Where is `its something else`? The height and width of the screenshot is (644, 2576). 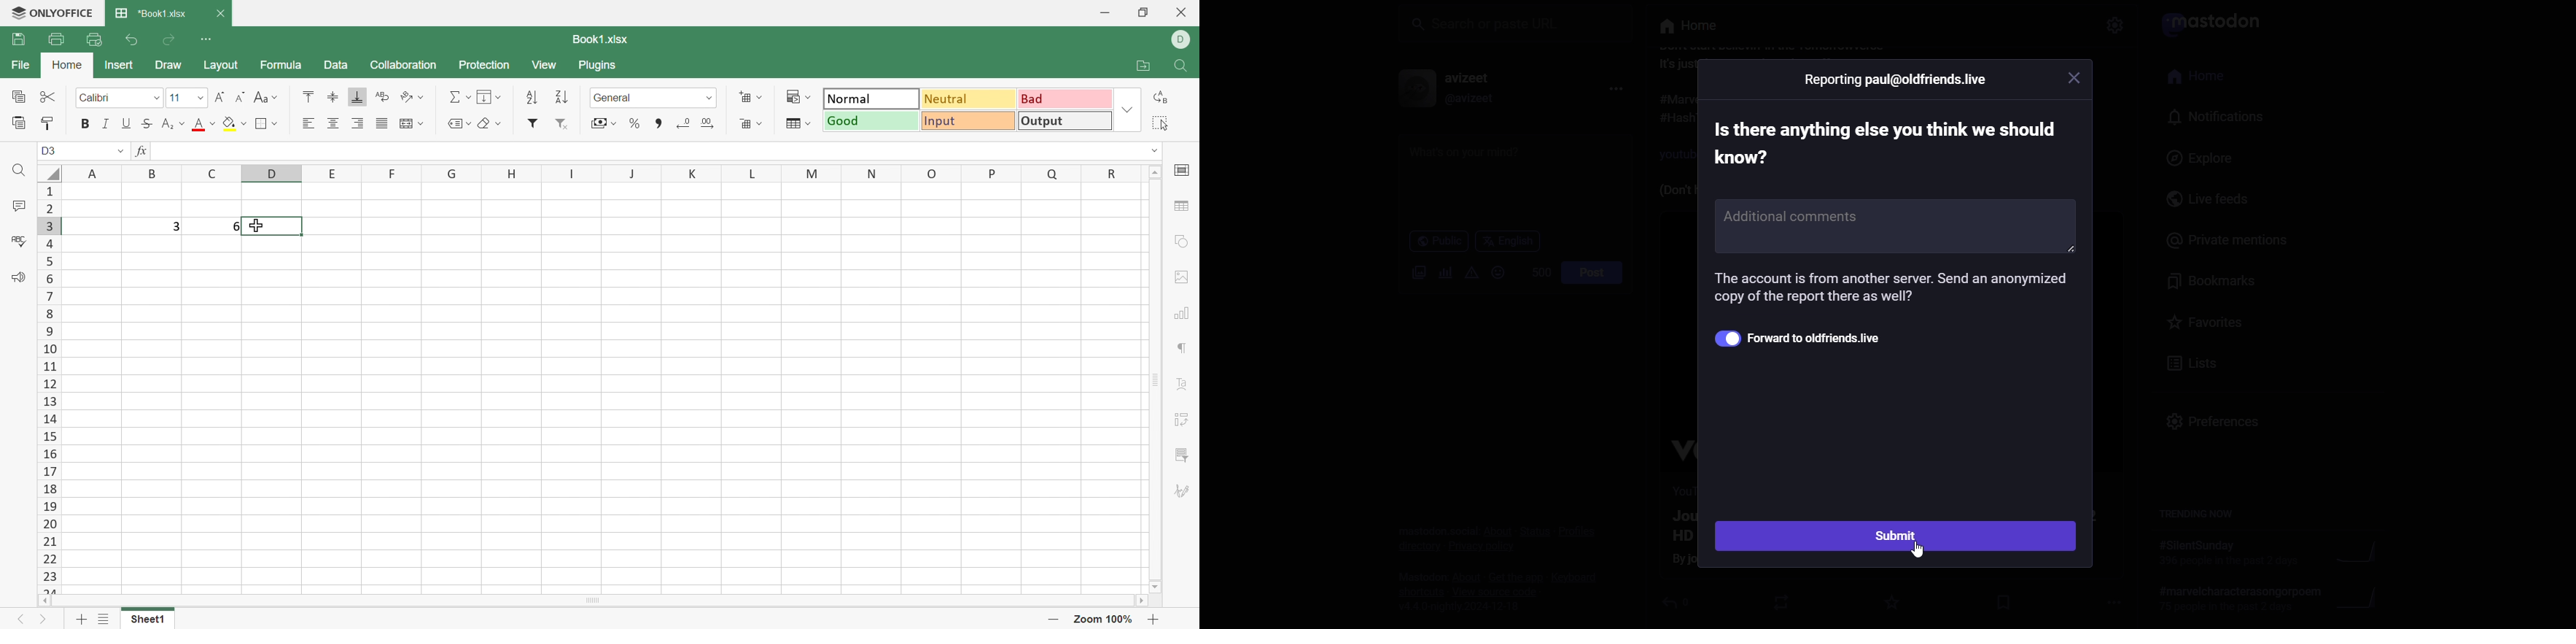
its something else is located at coordinates (1686, 26).